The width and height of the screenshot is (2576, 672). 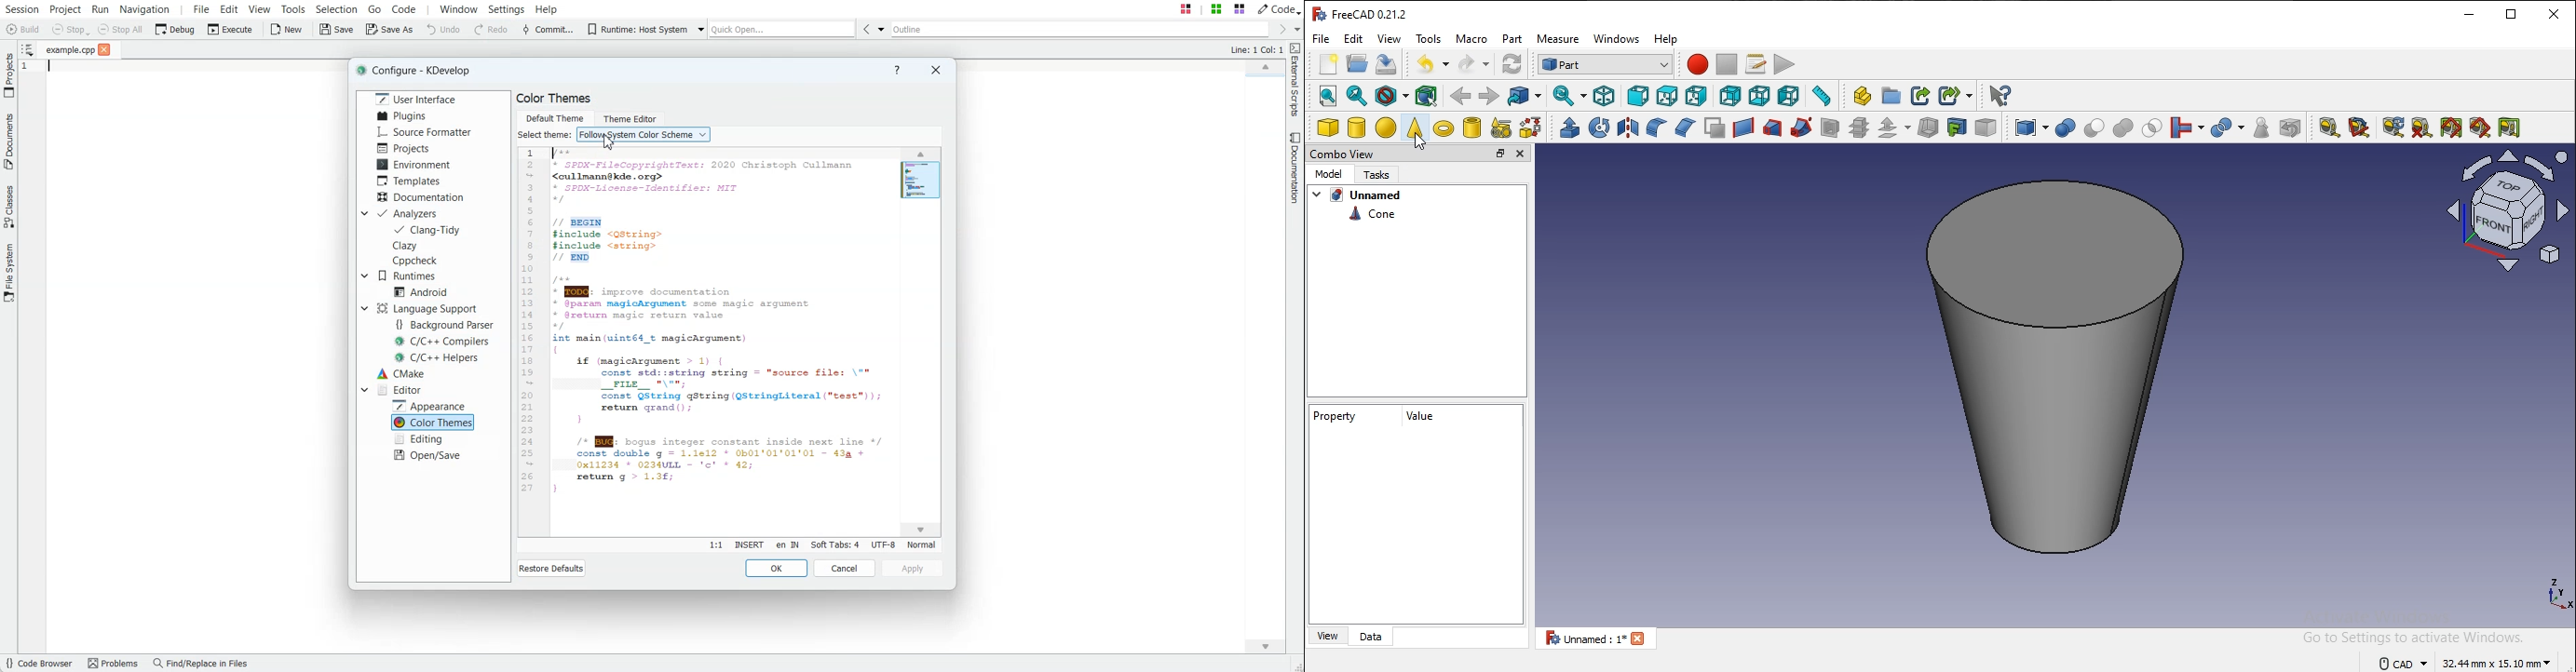 I want to click on measure angular, so click(x=2361, y=126).